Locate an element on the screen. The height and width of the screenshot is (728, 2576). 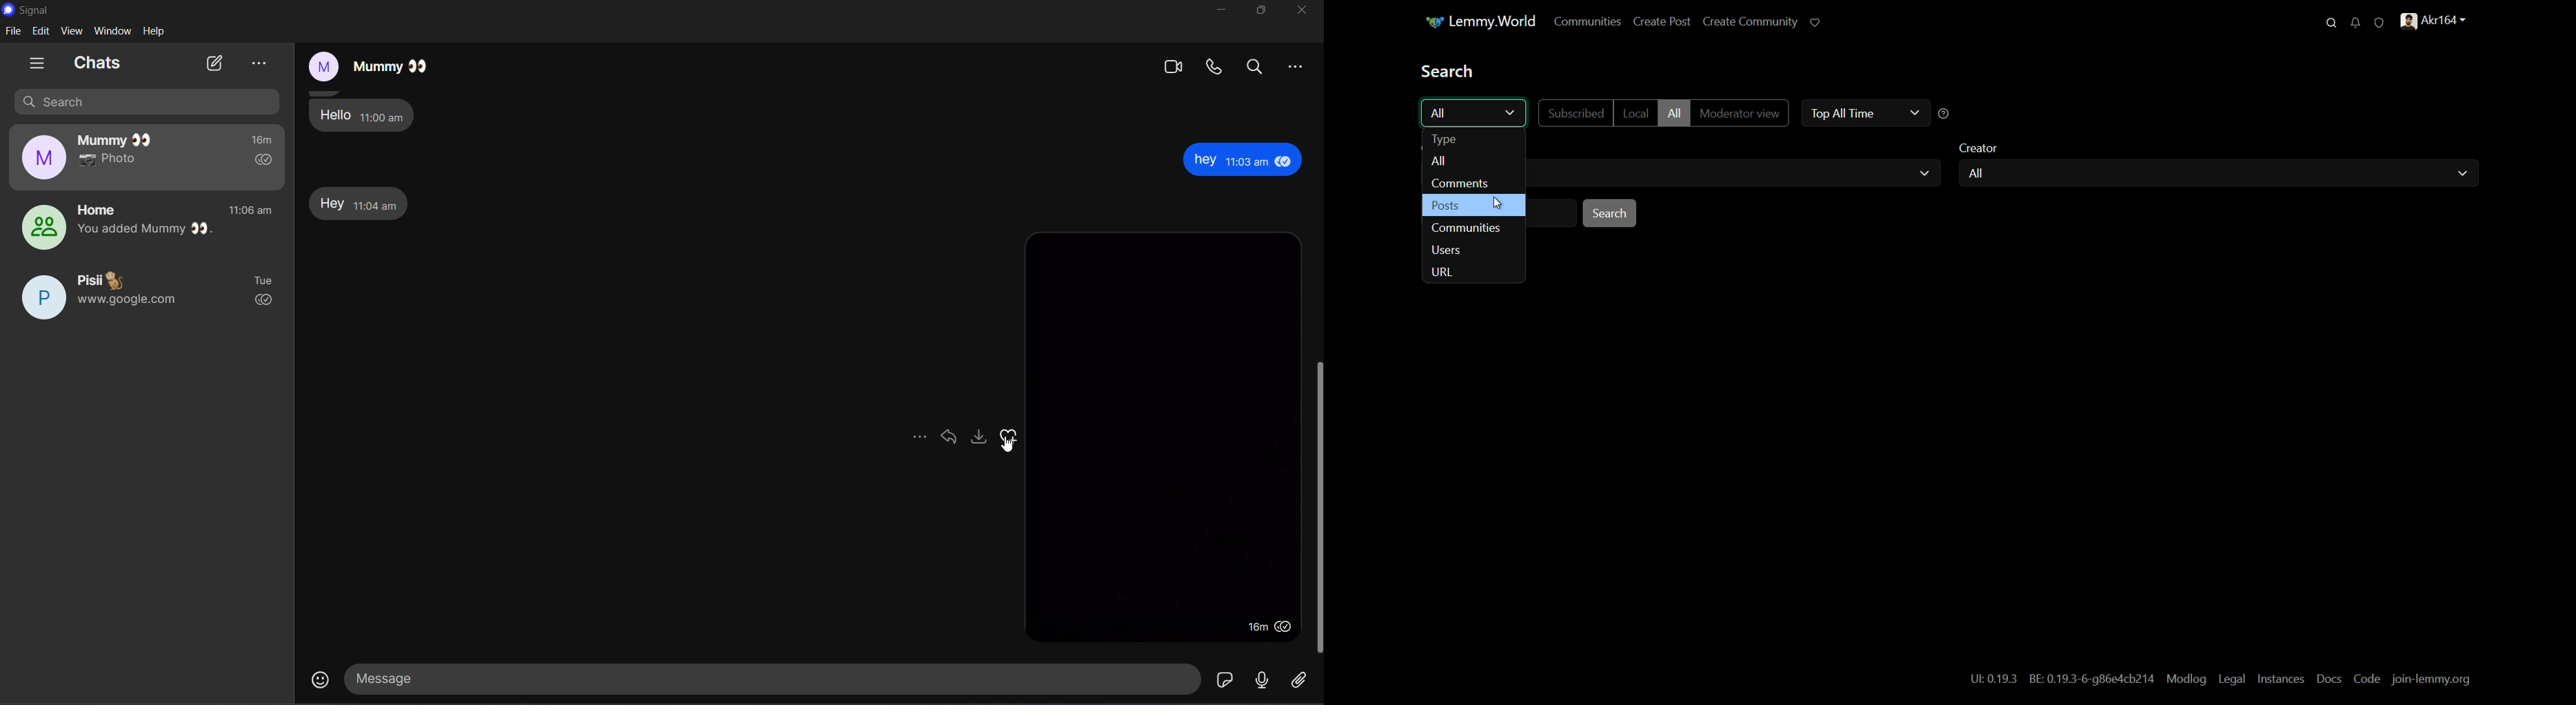
create post is located at coordinates (1662, 22).